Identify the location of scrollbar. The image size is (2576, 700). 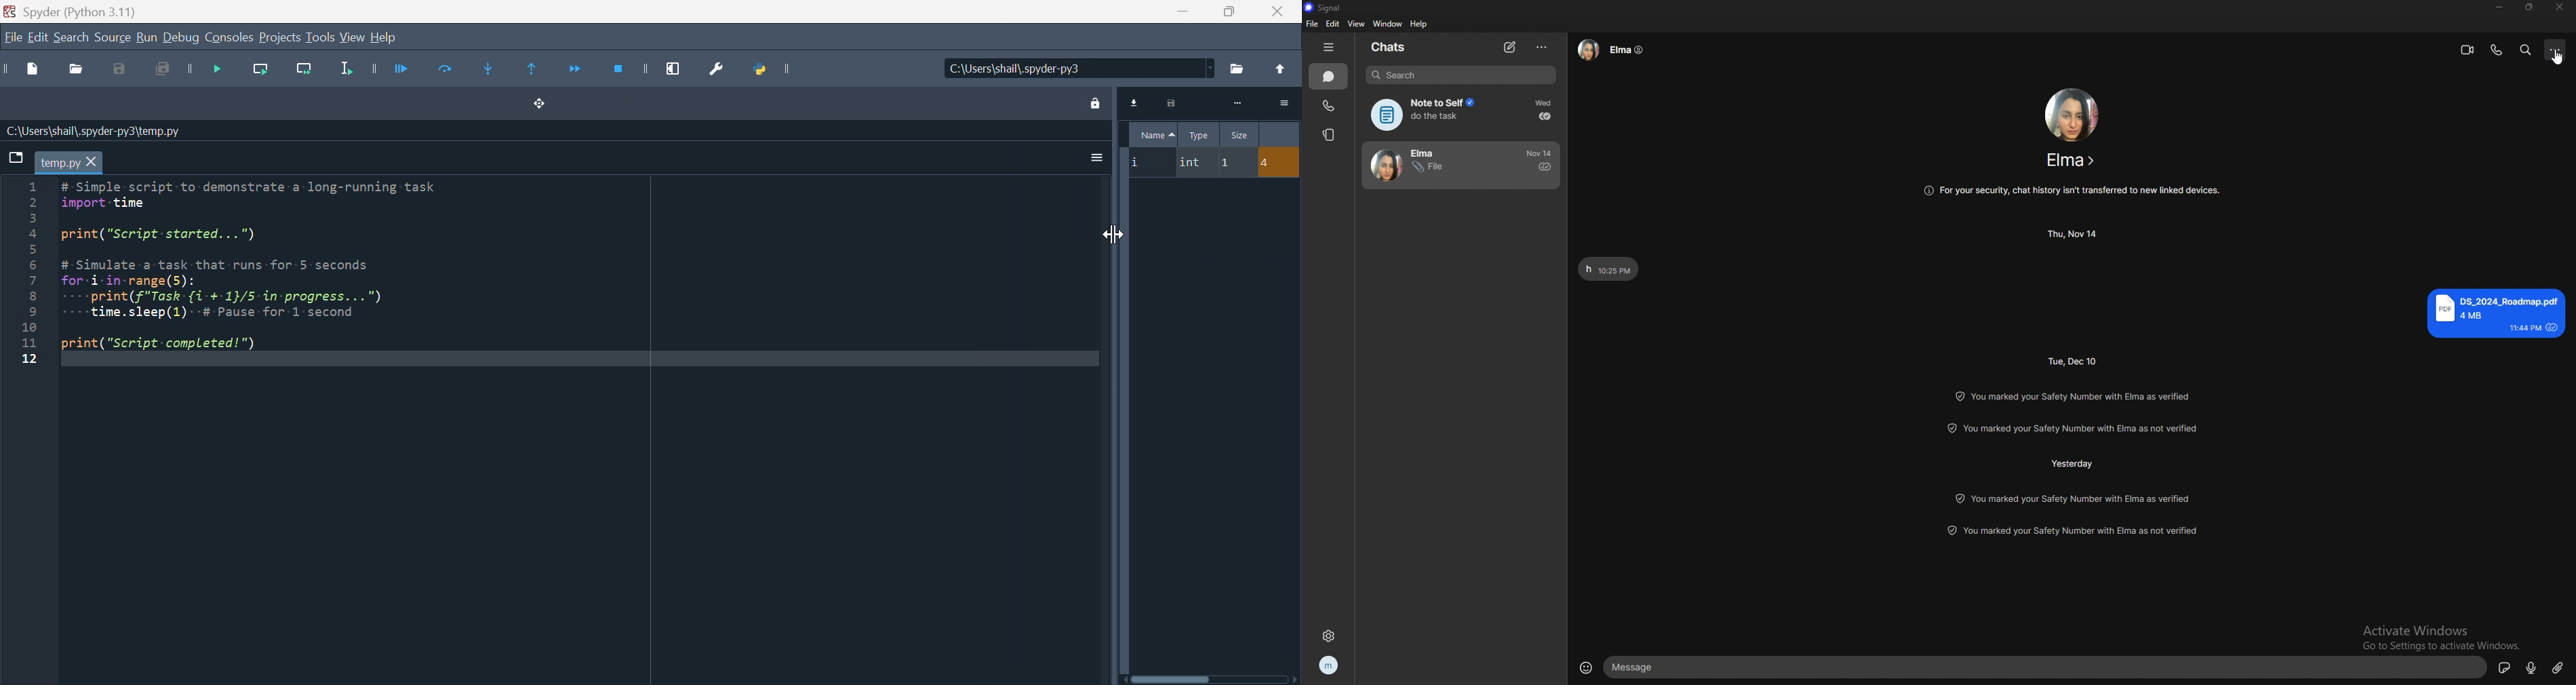
(1210, 679).